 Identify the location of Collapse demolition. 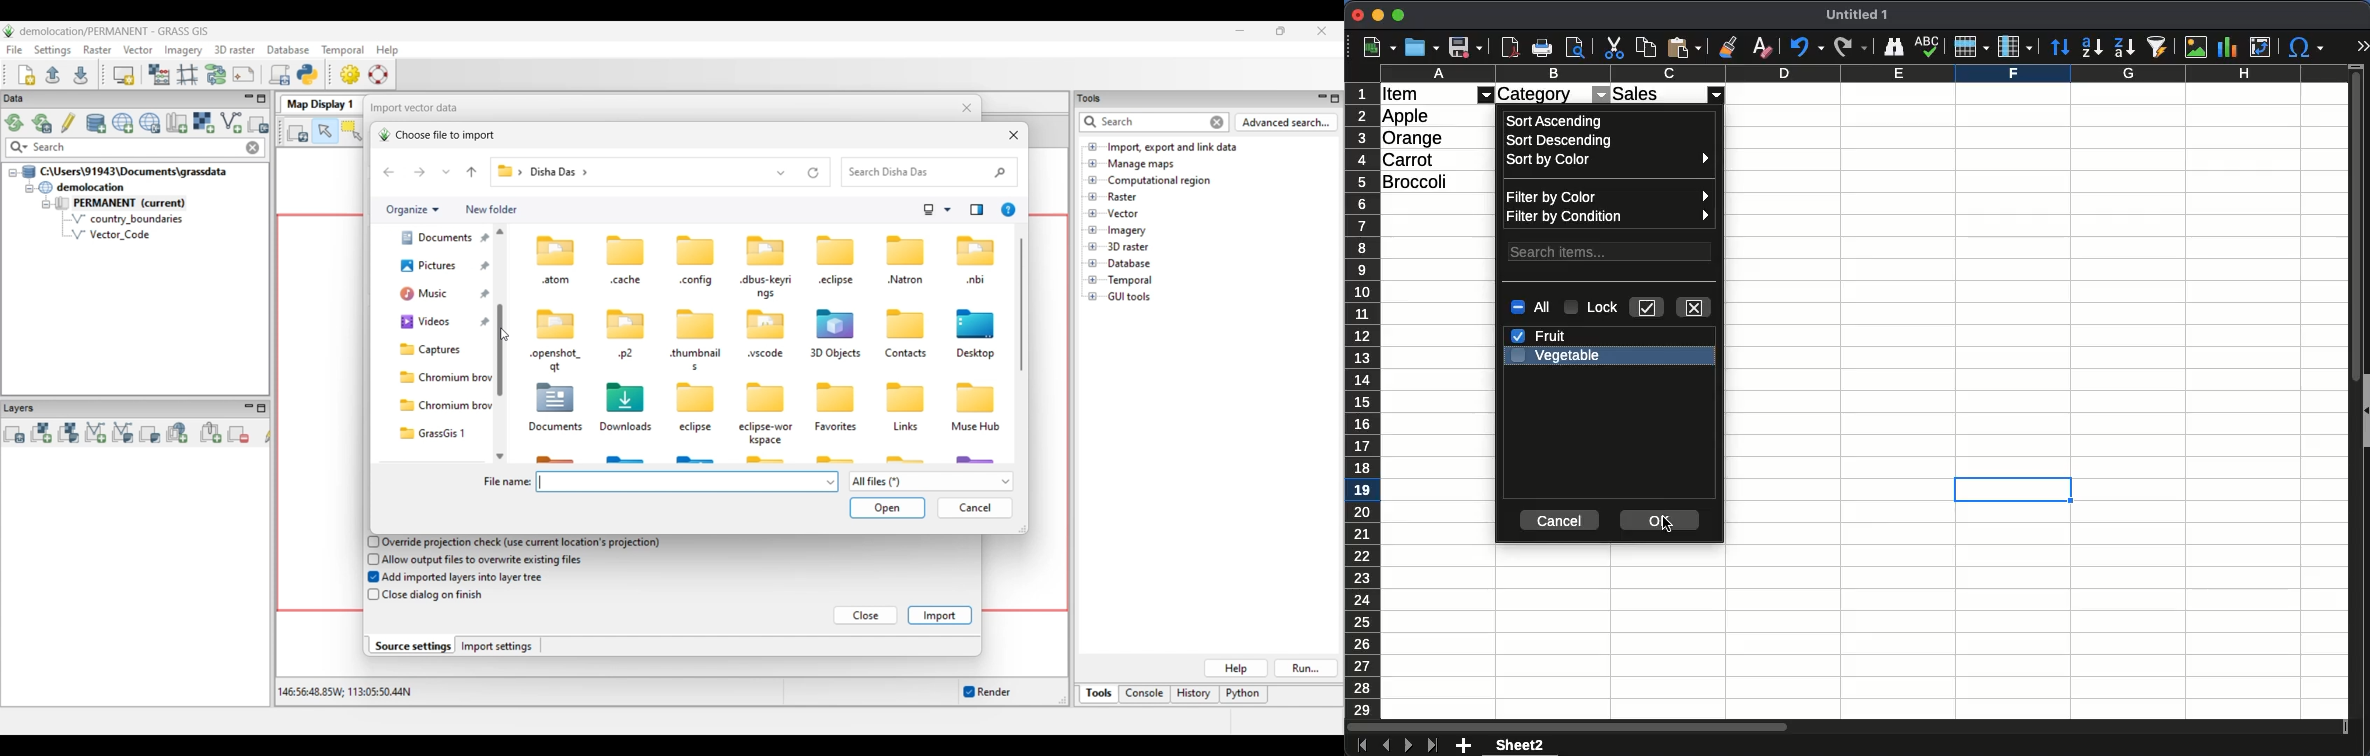
(29, 189).